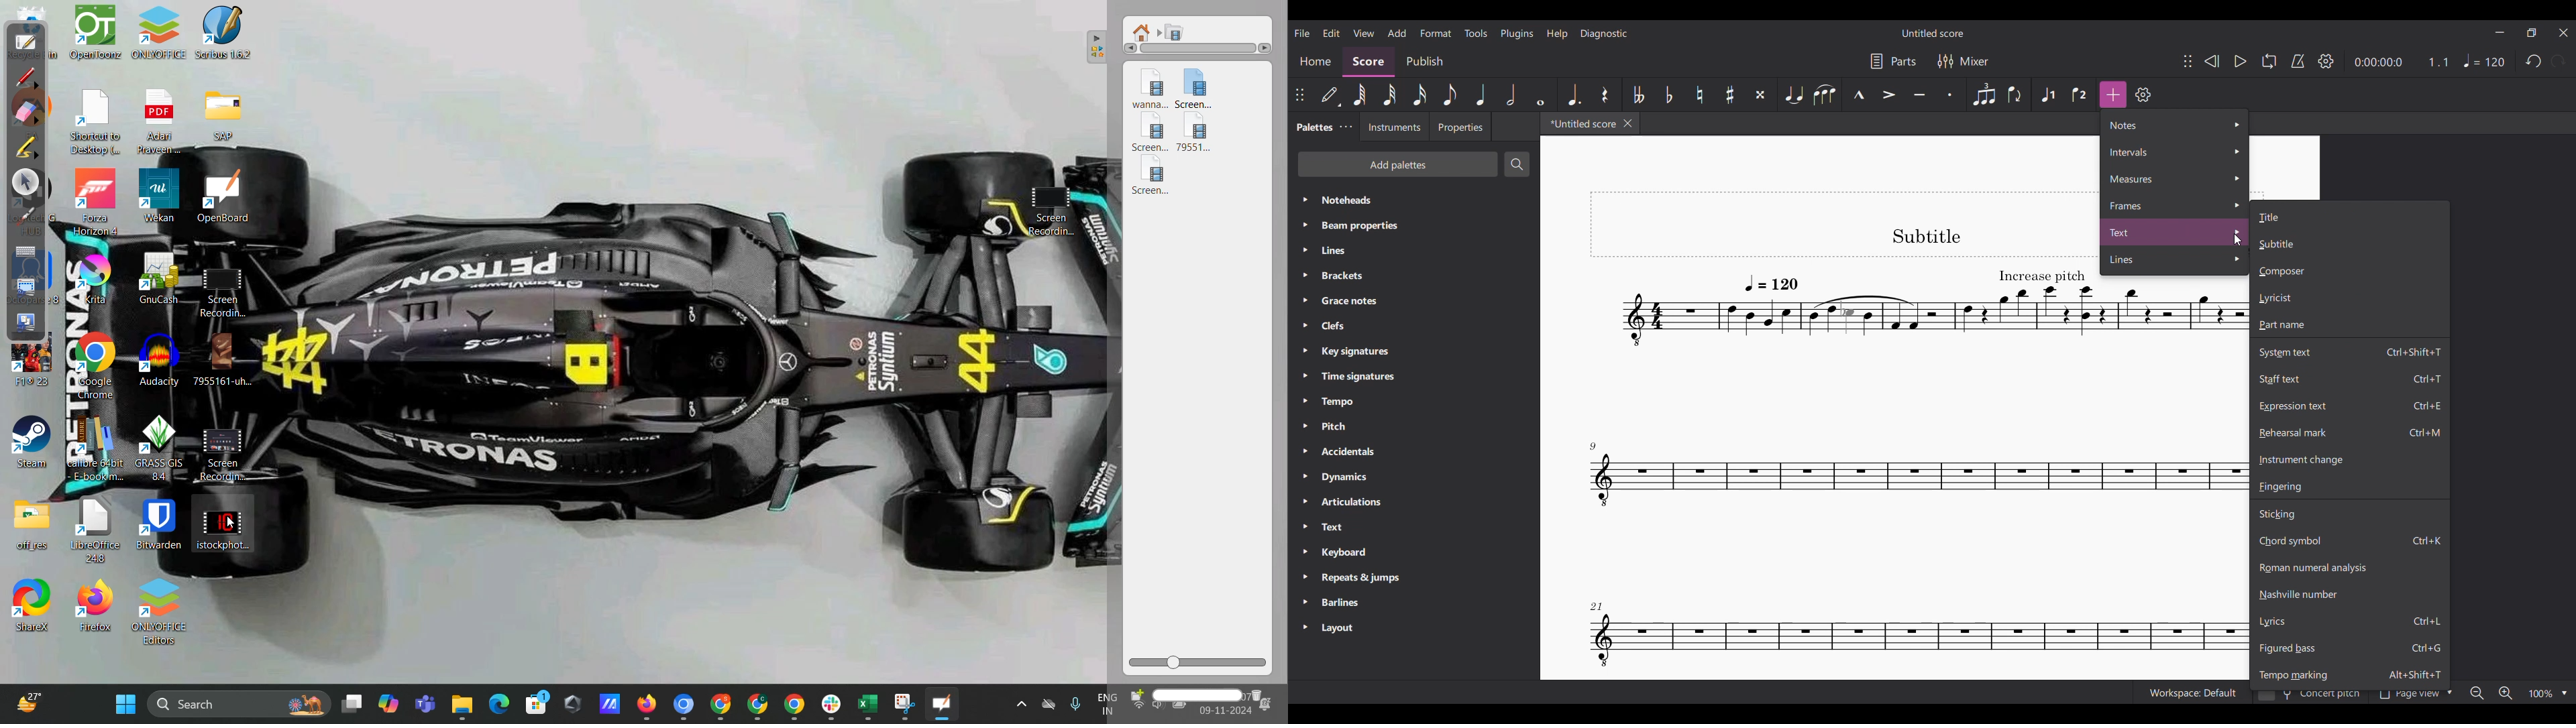 This screenshot has height=728, width=2576. What do you see at coordinates (757, 704) in the screenshot?
I see `minimized google chrome` at bounding box center [757, 704].